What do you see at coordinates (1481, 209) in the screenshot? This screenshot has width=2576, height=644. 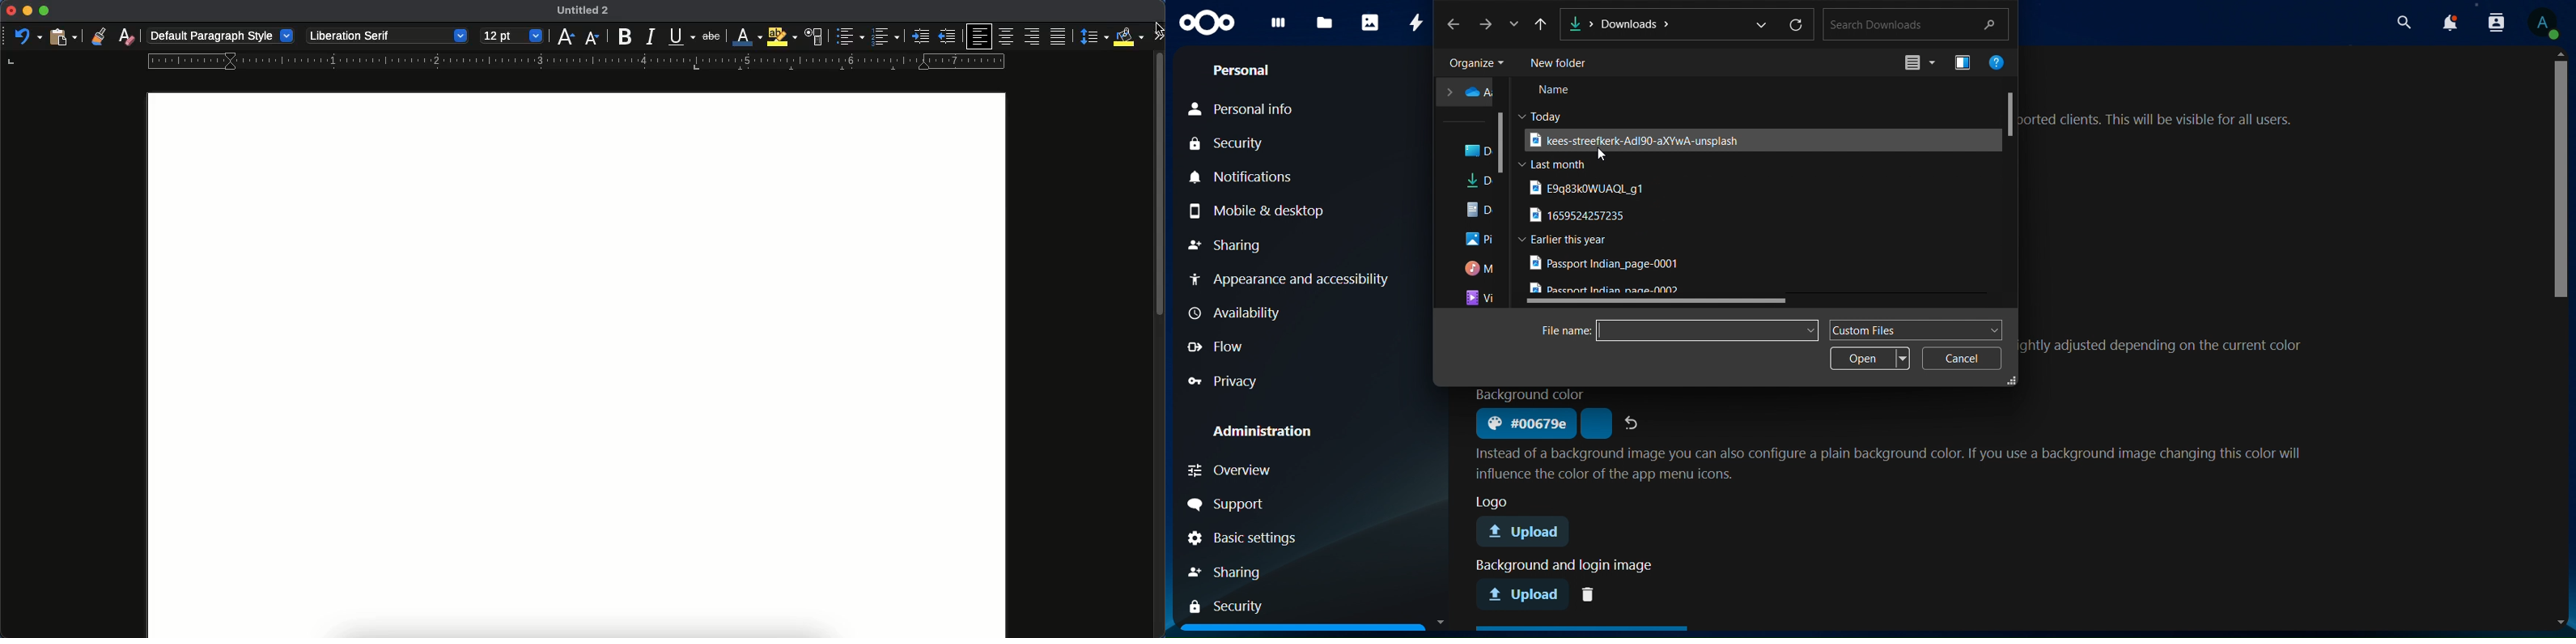 I see `documents` at bounding box center [1481, 209].